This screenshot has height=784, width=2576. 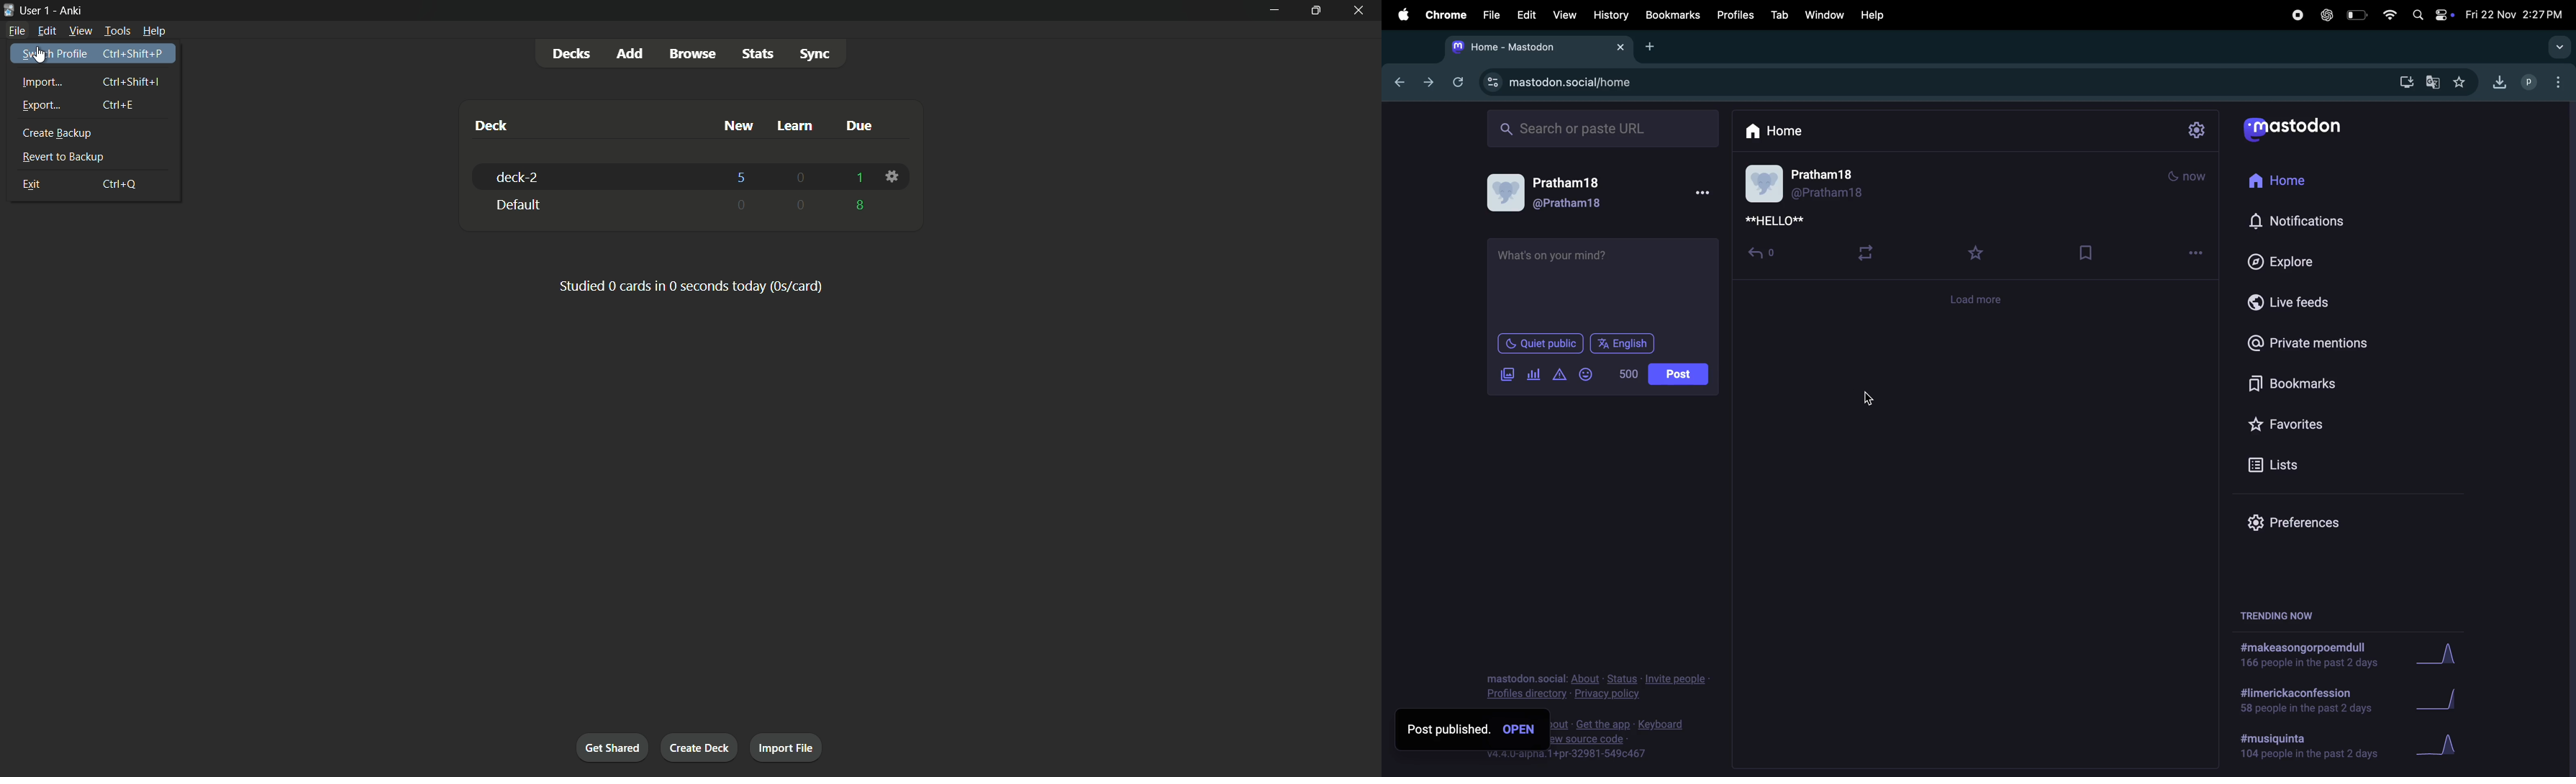 What do you see at coordinates (1779, 13) in the screenshot?
I see `tab` at bounding box center [1779, 13].